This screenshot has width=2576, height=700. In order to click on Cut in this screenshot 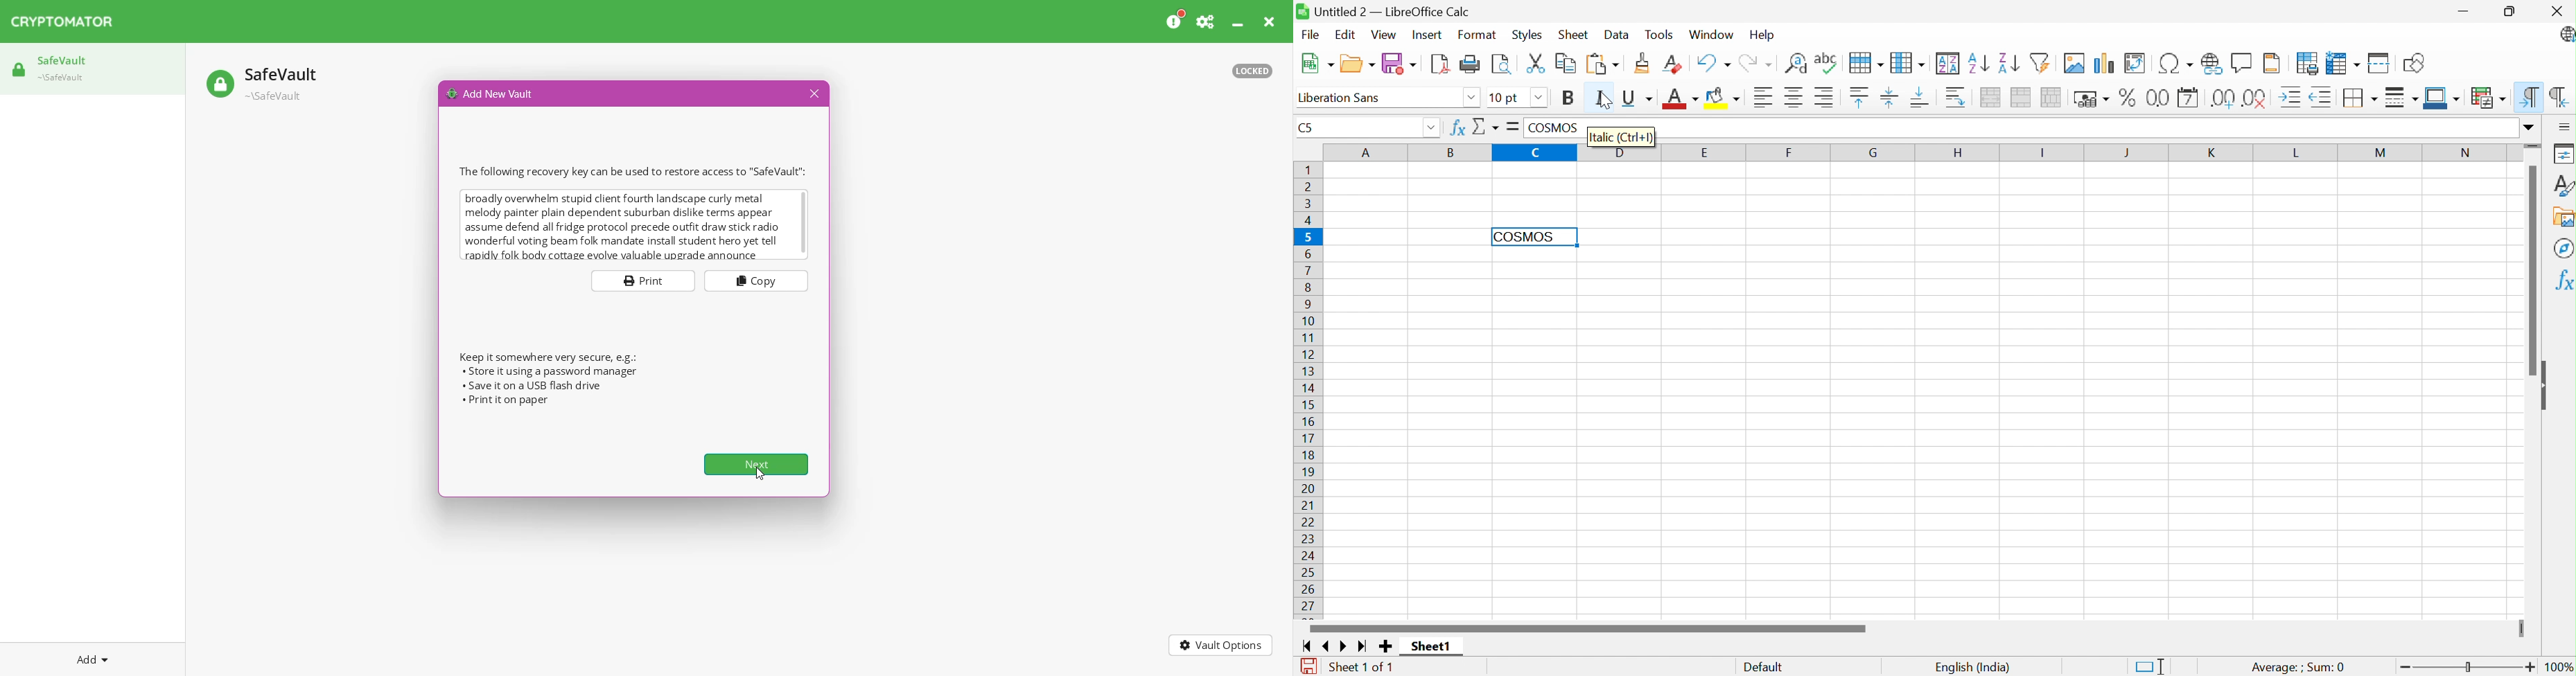, I will do `click(1535, 63)`.